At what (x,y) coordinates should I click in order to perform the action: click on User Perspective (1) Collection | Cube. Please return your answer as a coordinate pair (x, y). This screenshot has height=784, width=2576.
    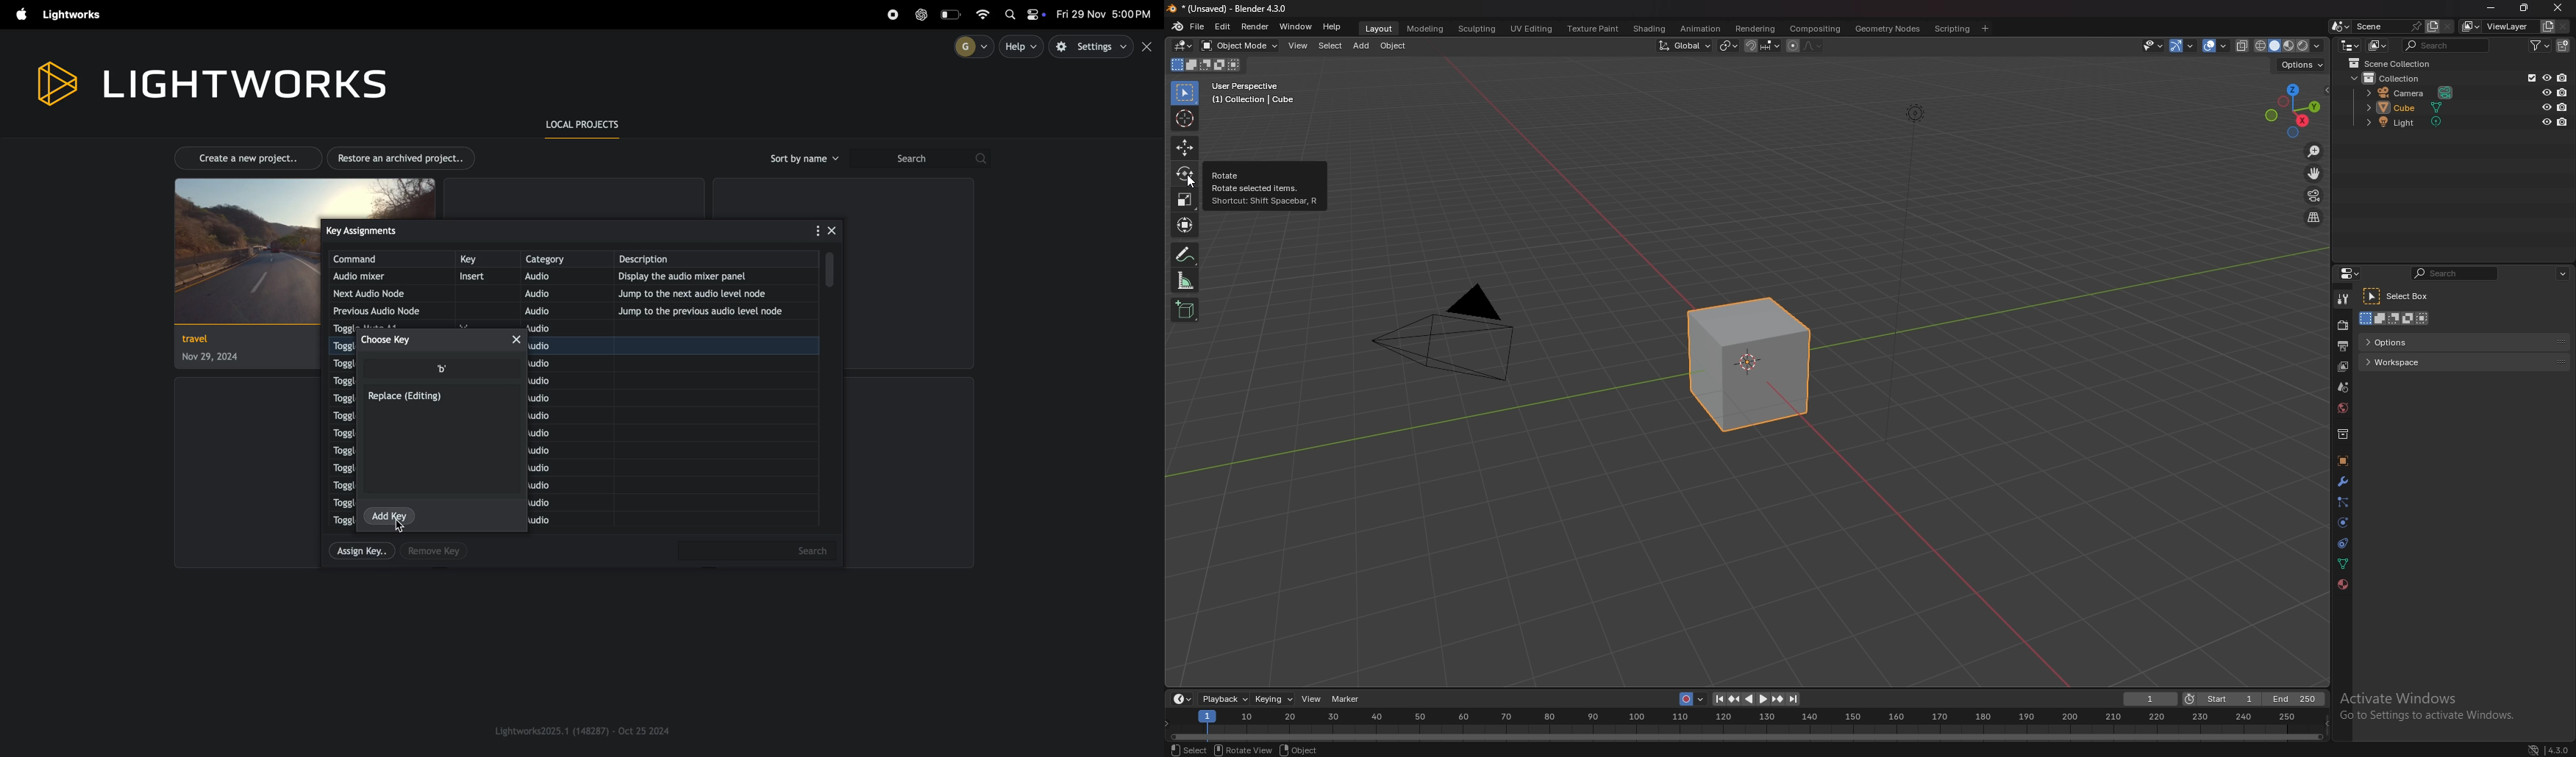
    Looking at the image, I should click on (1254, 93).